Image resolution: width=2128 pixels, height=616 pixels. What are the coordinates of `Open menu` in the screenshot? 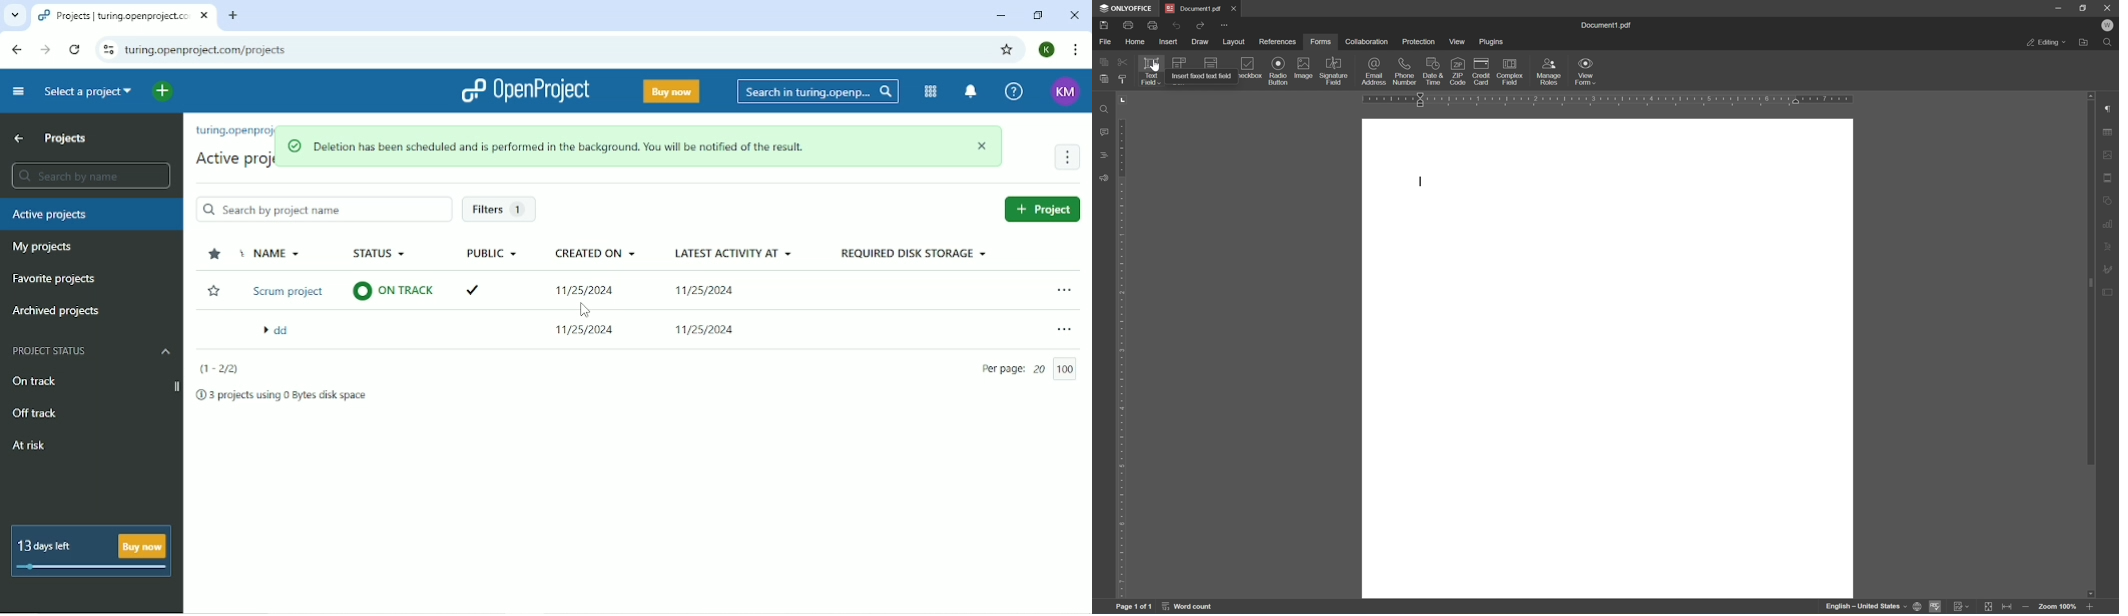 It's located at (1068, 289).